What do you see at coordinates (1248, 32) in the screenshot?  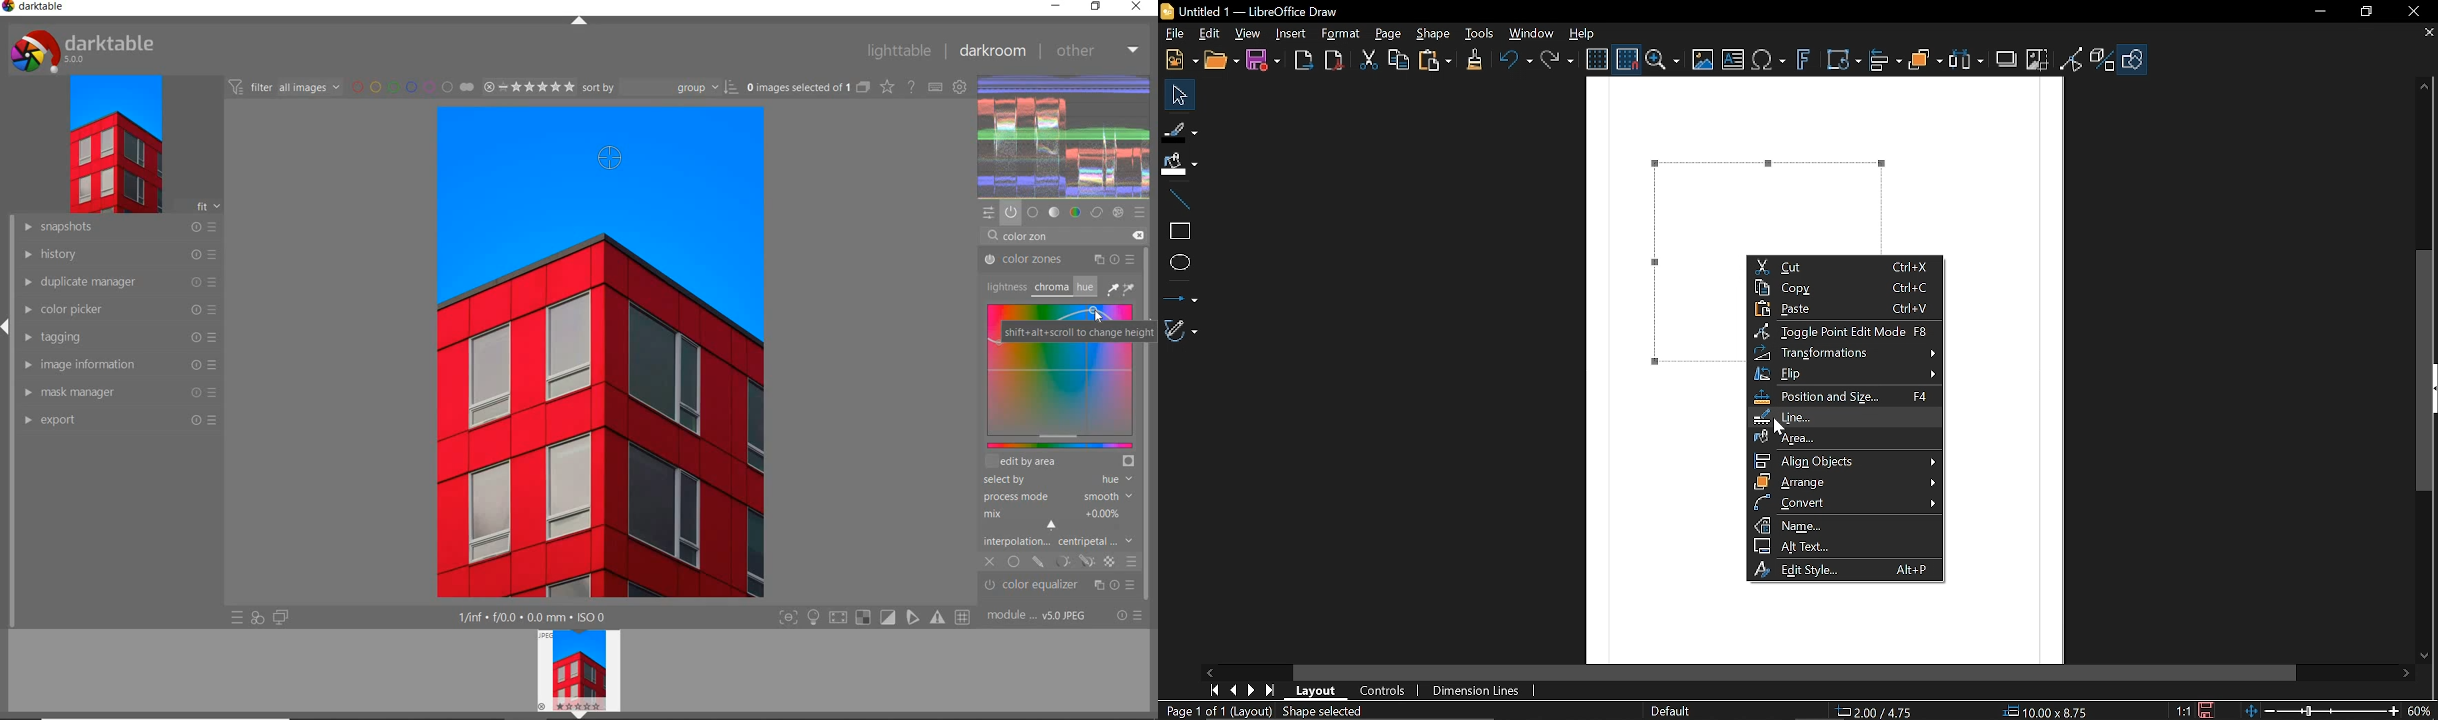 I see `View` at bounding box center [1248, 32].